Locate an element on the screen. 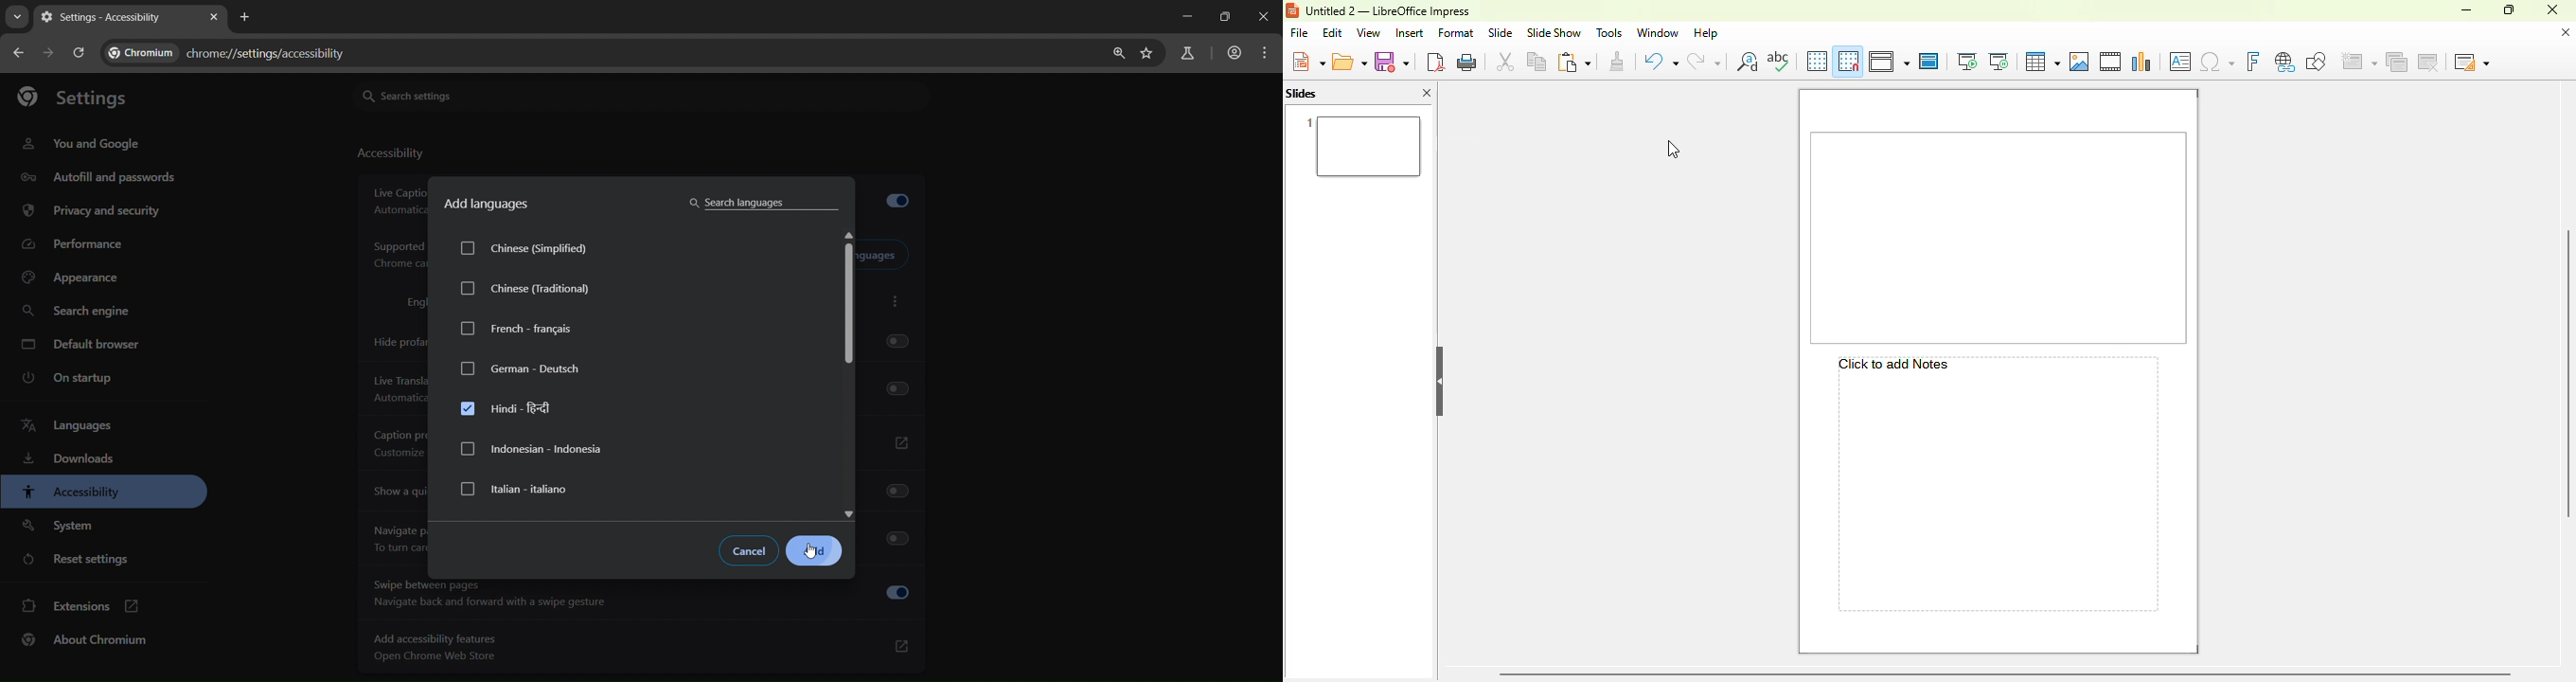  search tabs is located at coordinates (18, 15).